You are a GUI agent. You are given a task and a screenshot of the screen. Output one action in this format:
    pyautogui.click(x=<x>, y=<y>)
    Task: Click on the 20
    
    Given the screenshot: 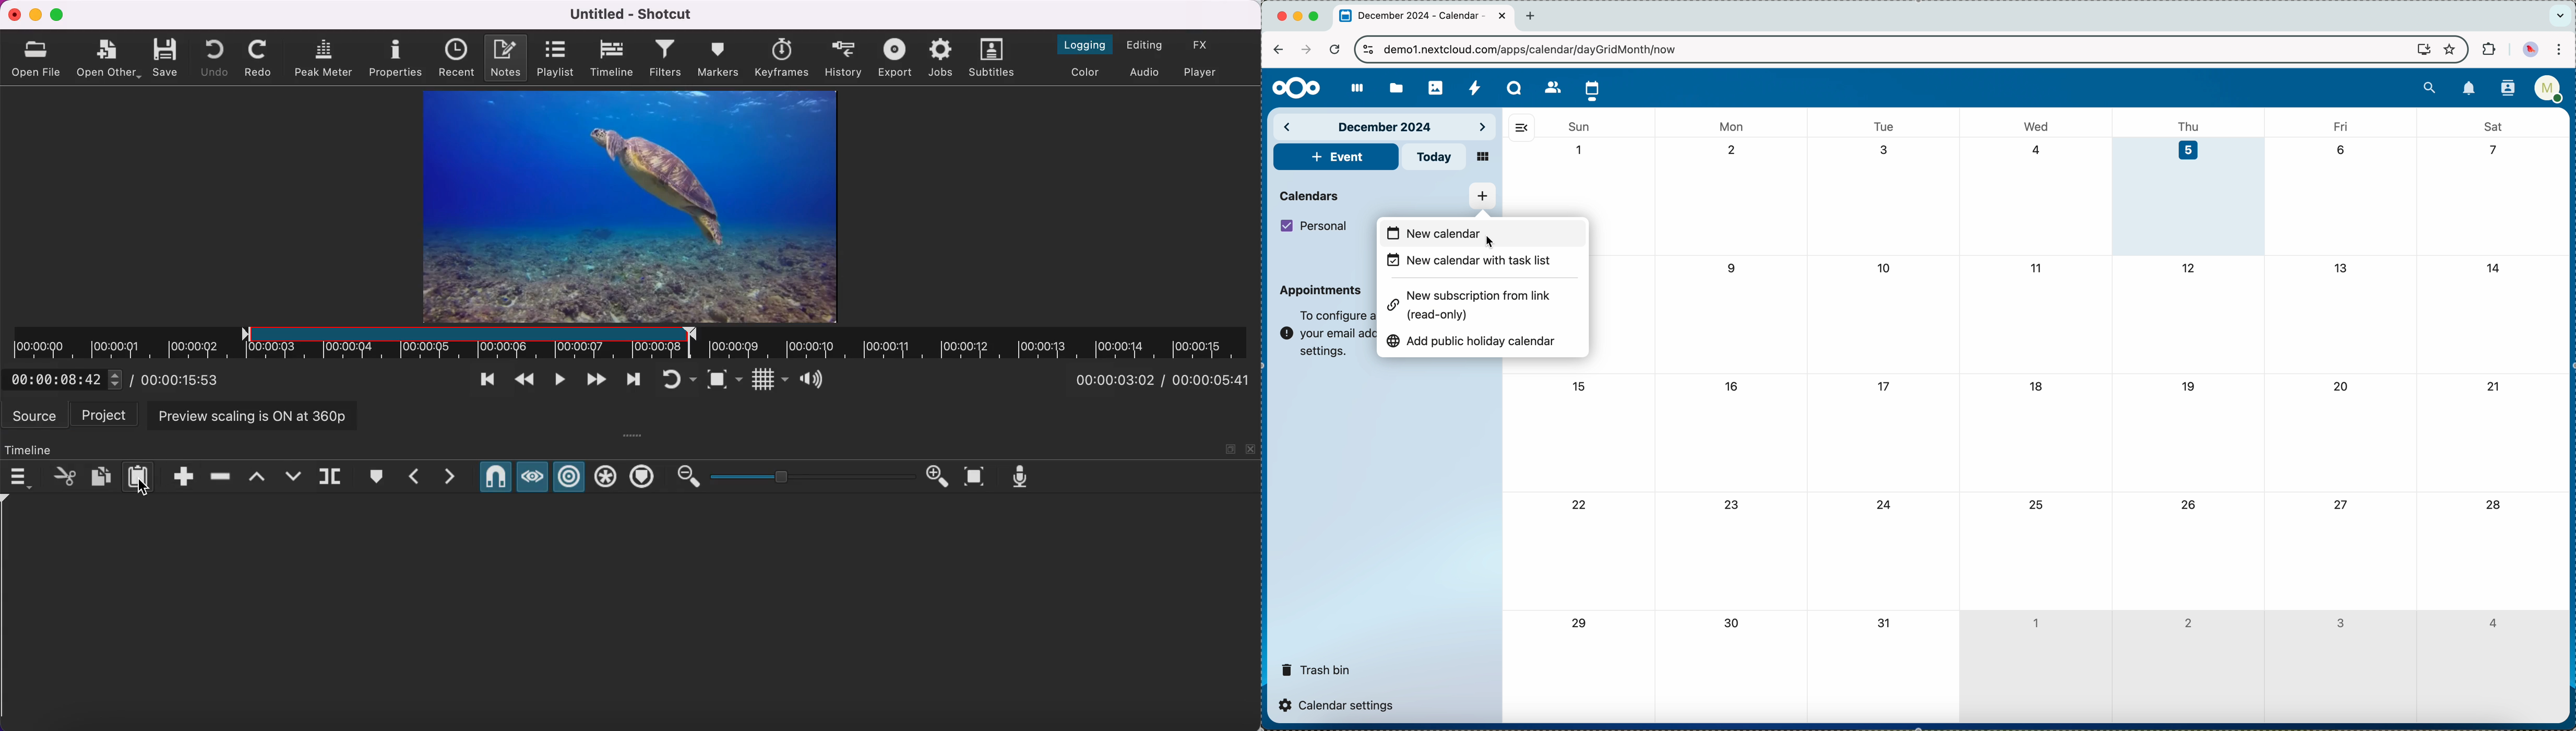 What is the action you would take?
    pyautogui.click(x=2342, y=386)
    